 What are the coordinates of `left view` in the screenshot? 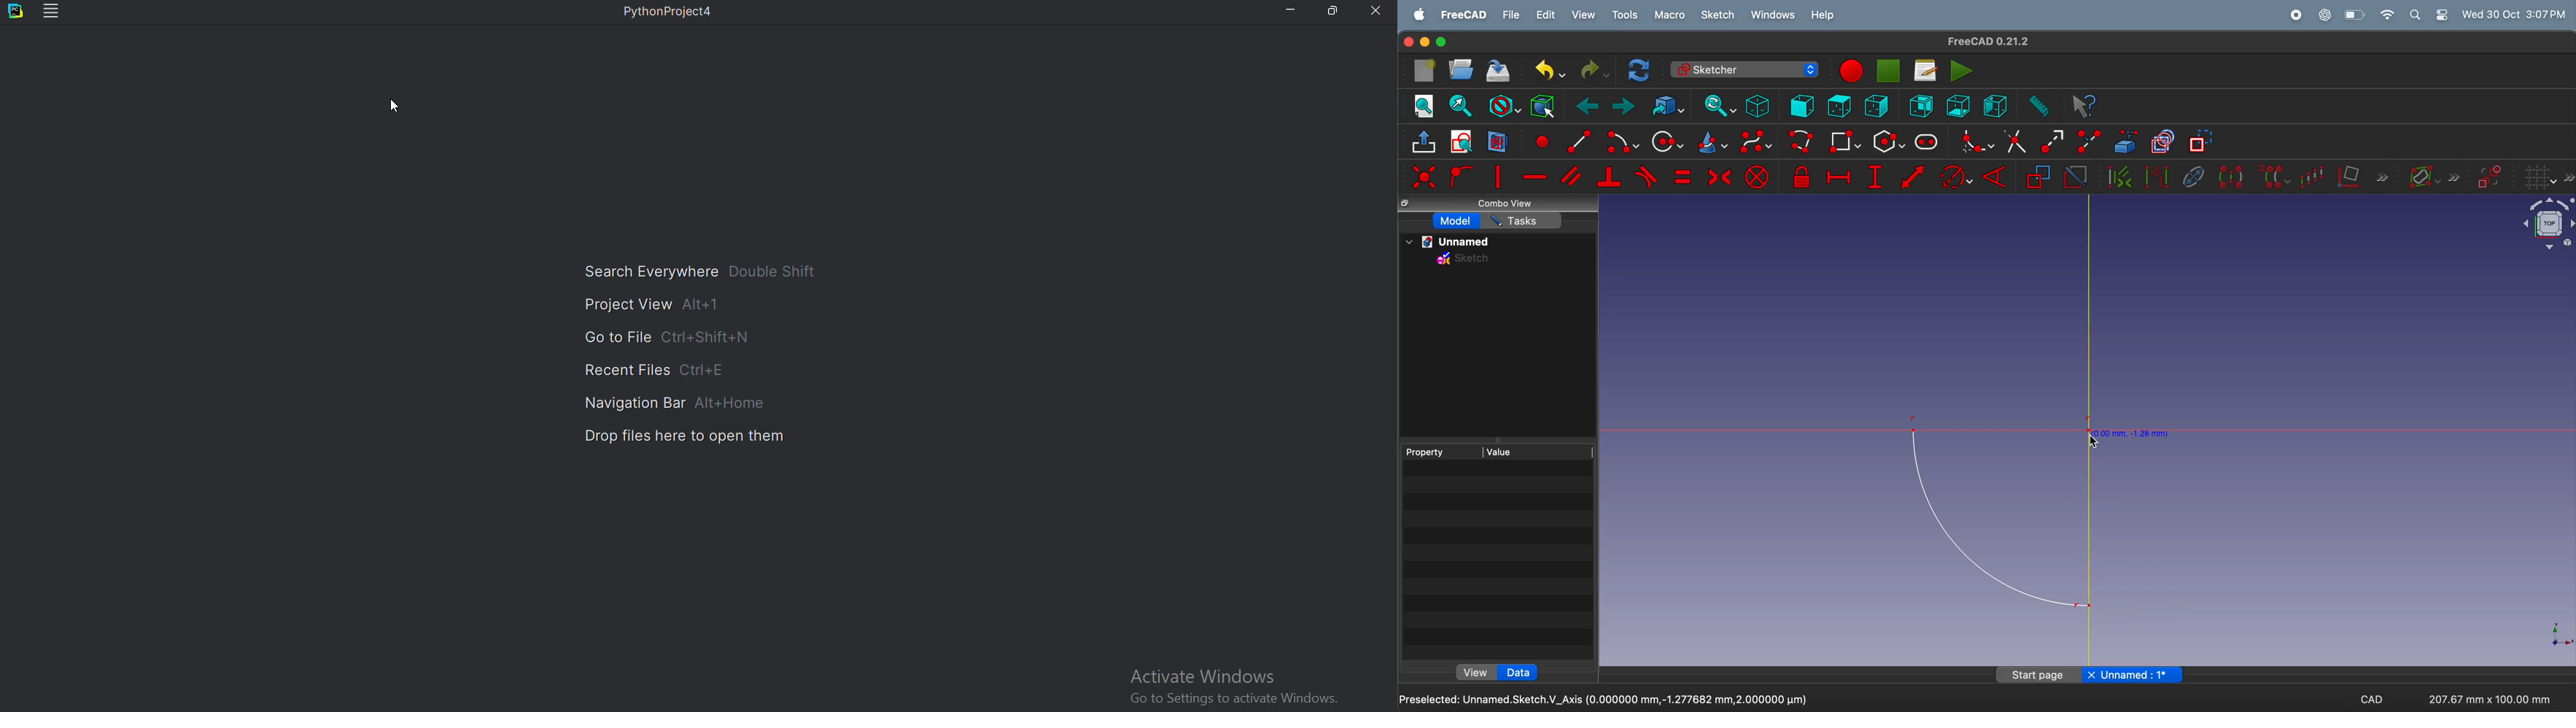 It's located at (1879, 107).